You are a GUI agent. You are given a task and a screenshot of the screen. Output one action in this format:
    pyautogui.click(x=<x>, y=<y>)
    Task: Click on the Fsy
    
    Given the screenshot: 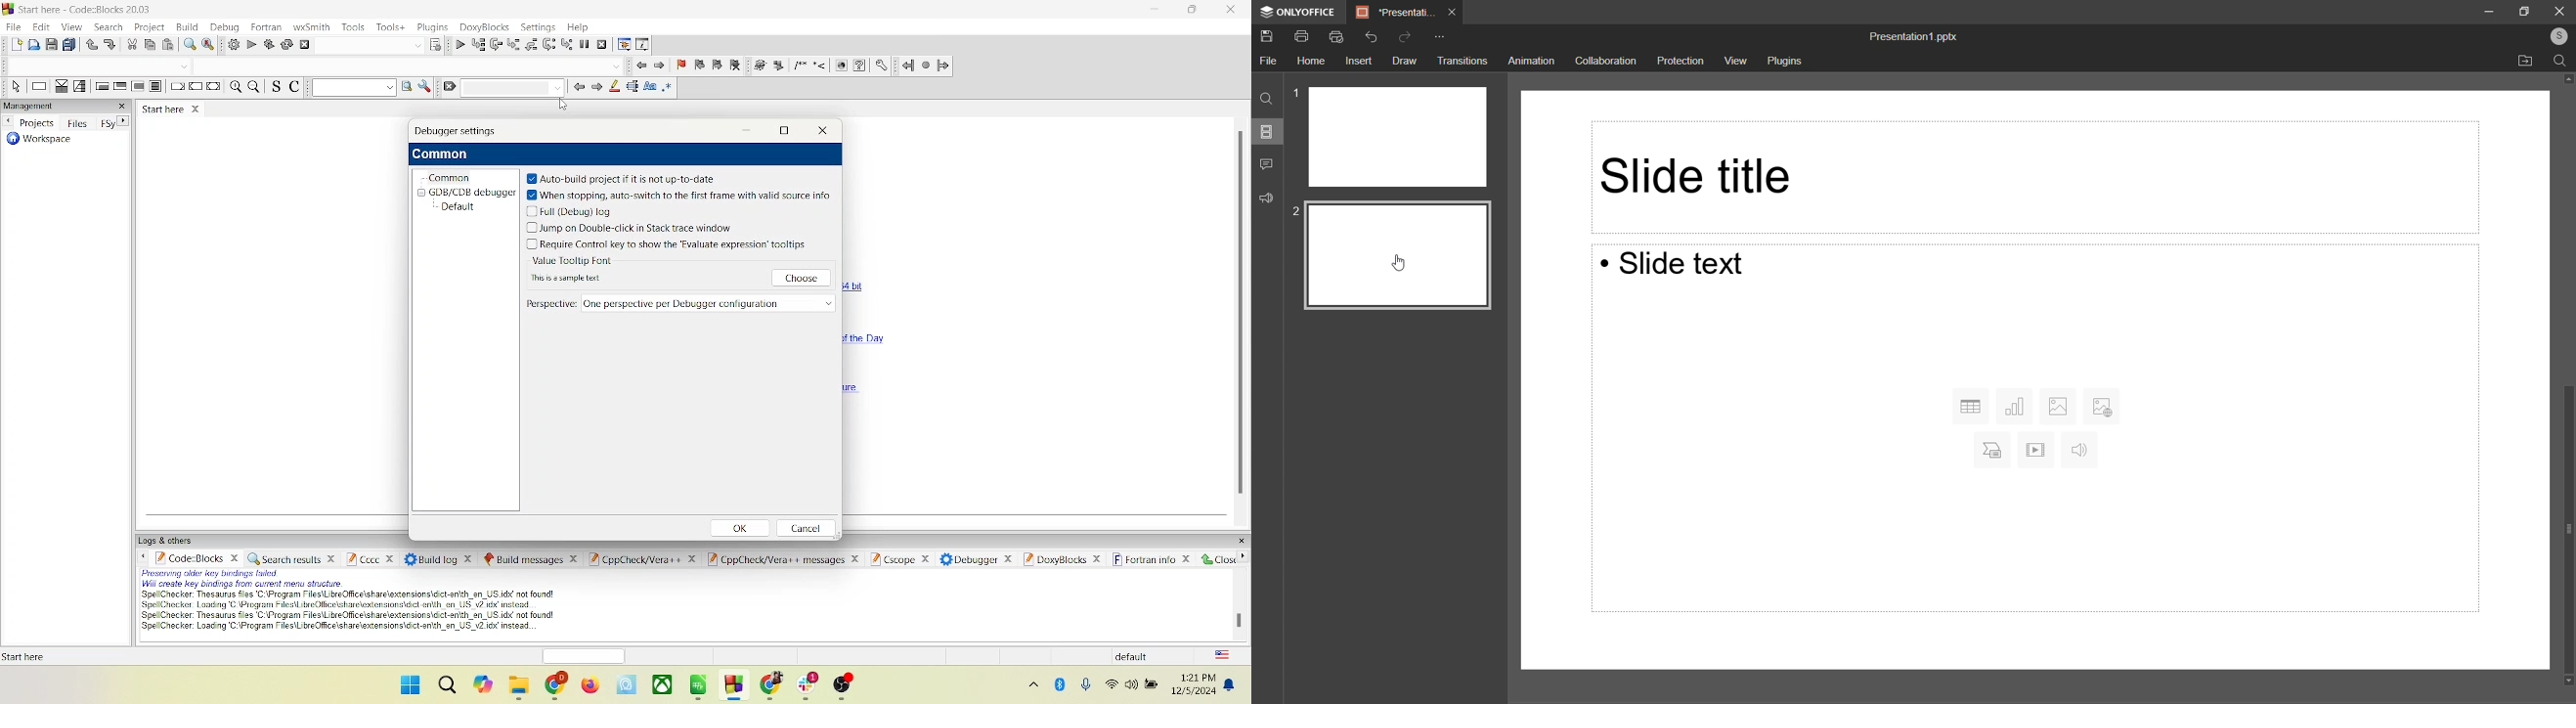 What is the action you would take?
    pyautogui.click(x=113, y=121)
    